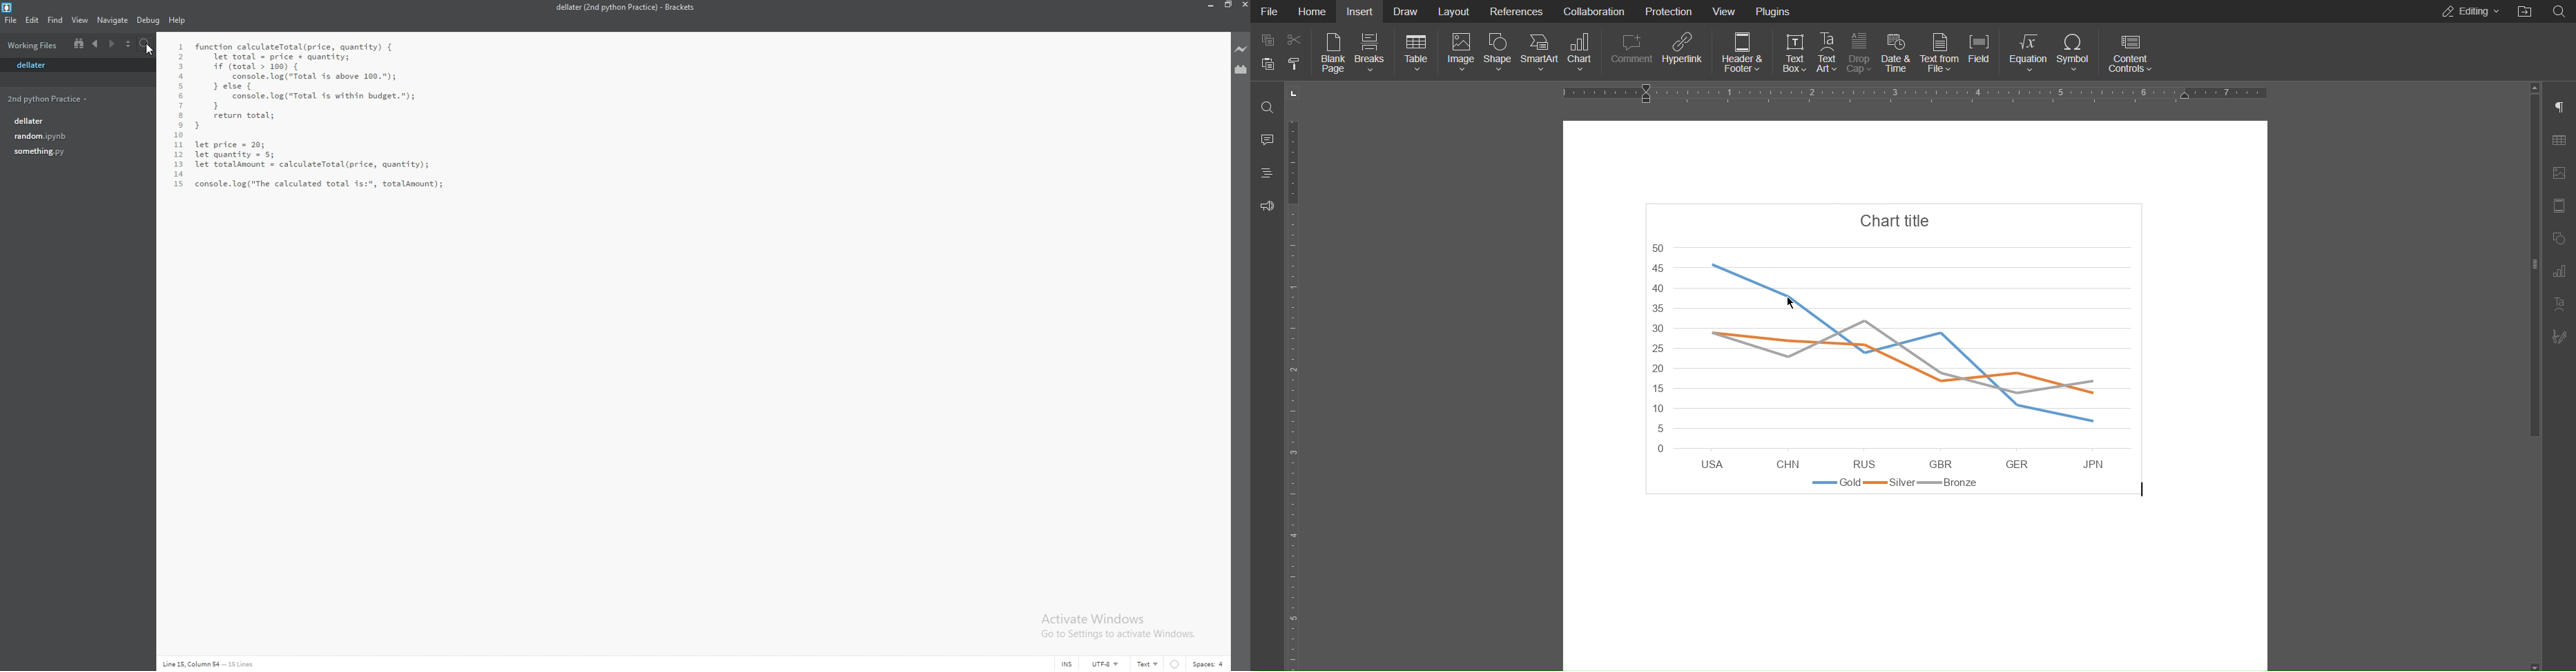 The image size is (2576, 672). What do you see at coordinates (179, 184) in the screenshot?
I see `15` at bounding box center [179, 184].